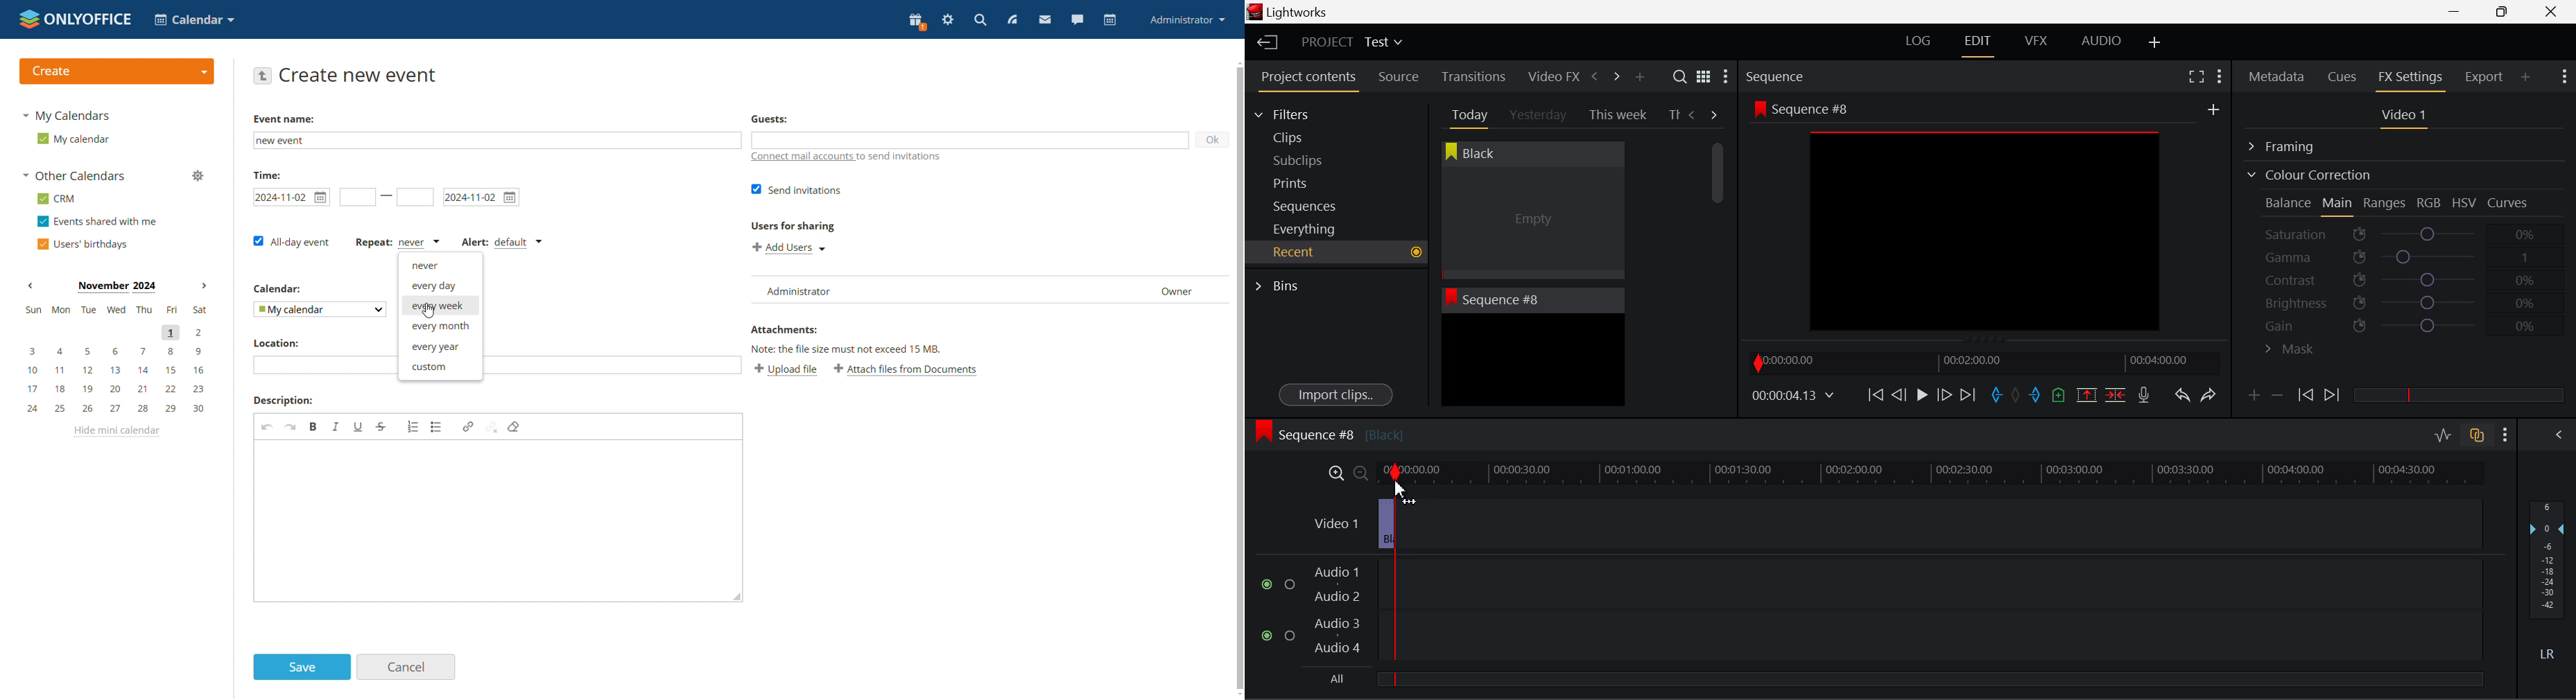  Describe the element at coordinates (2338, 204) in the screenshot. I see `Main Tab Open` at that location.